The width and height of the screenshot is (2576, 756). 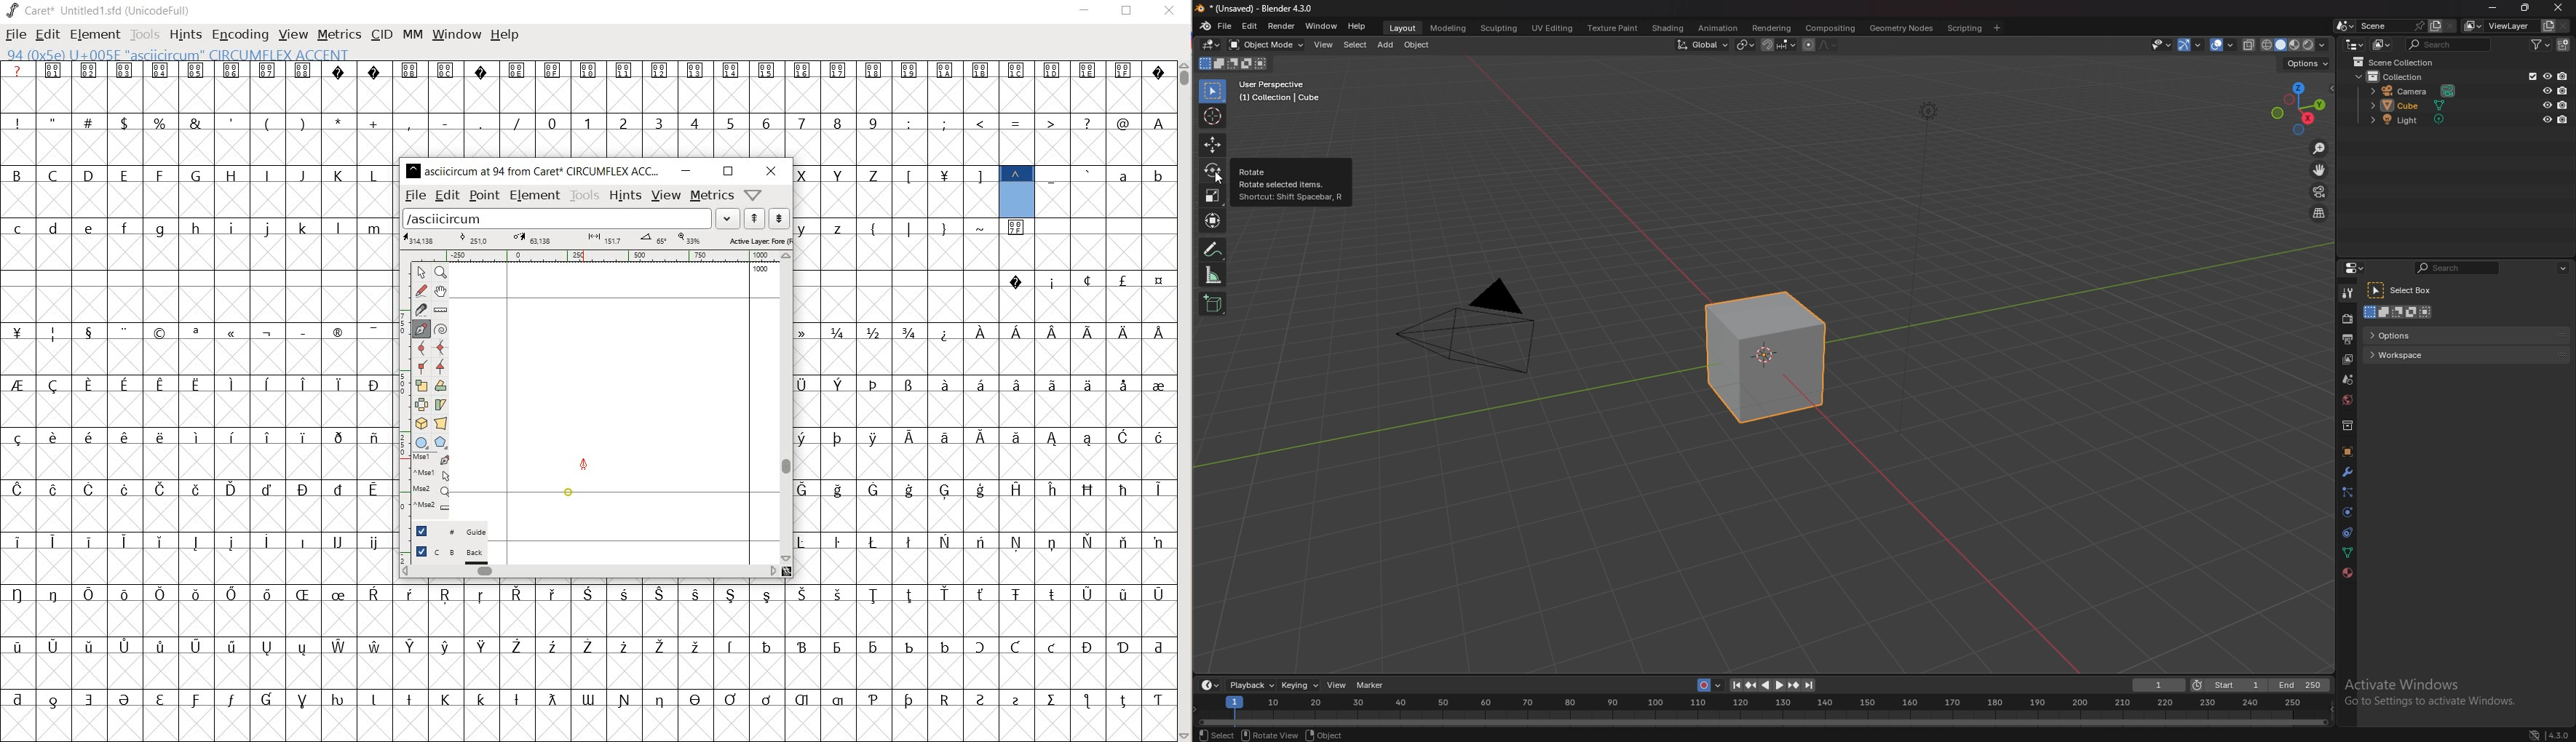 What do you see at coordinates (686, 171) in the screenshot?
I see `minimize` at bounding box center [686, 171].